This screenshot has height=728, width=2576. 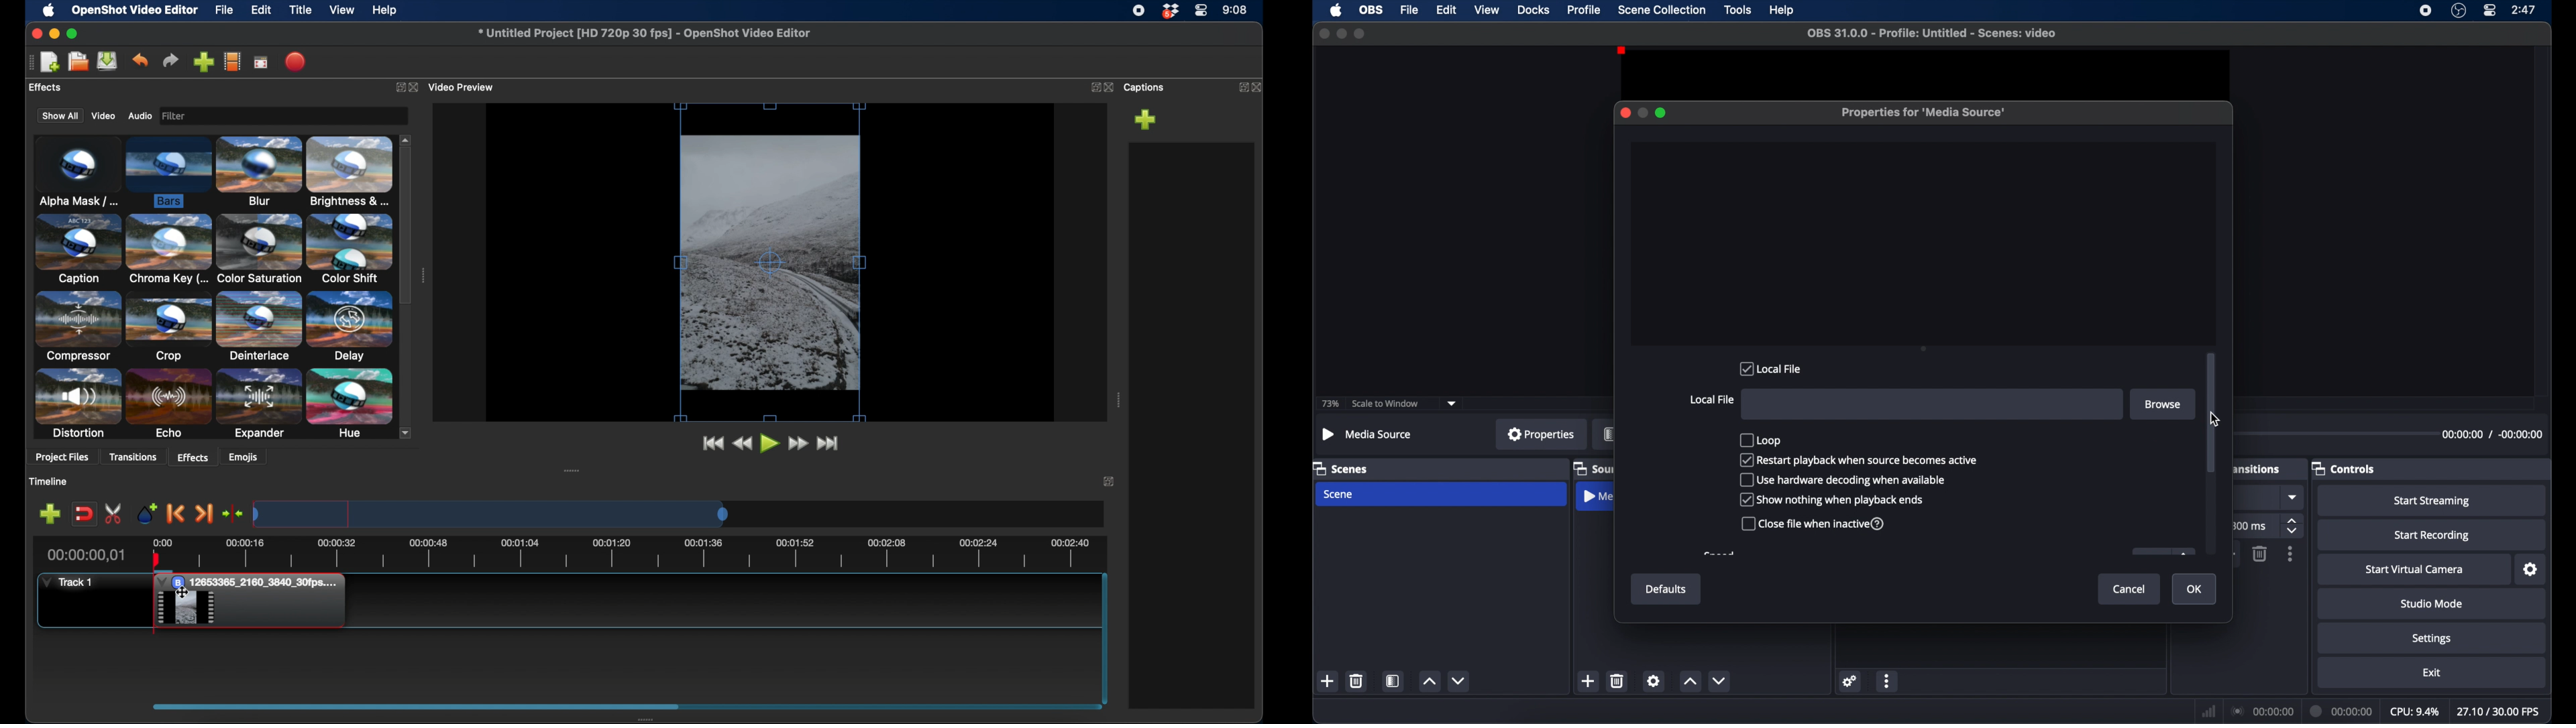 What do you see at coordinates (259, 249) in the screenshot?
I see `color saturation` at bounding box center [259, 249].